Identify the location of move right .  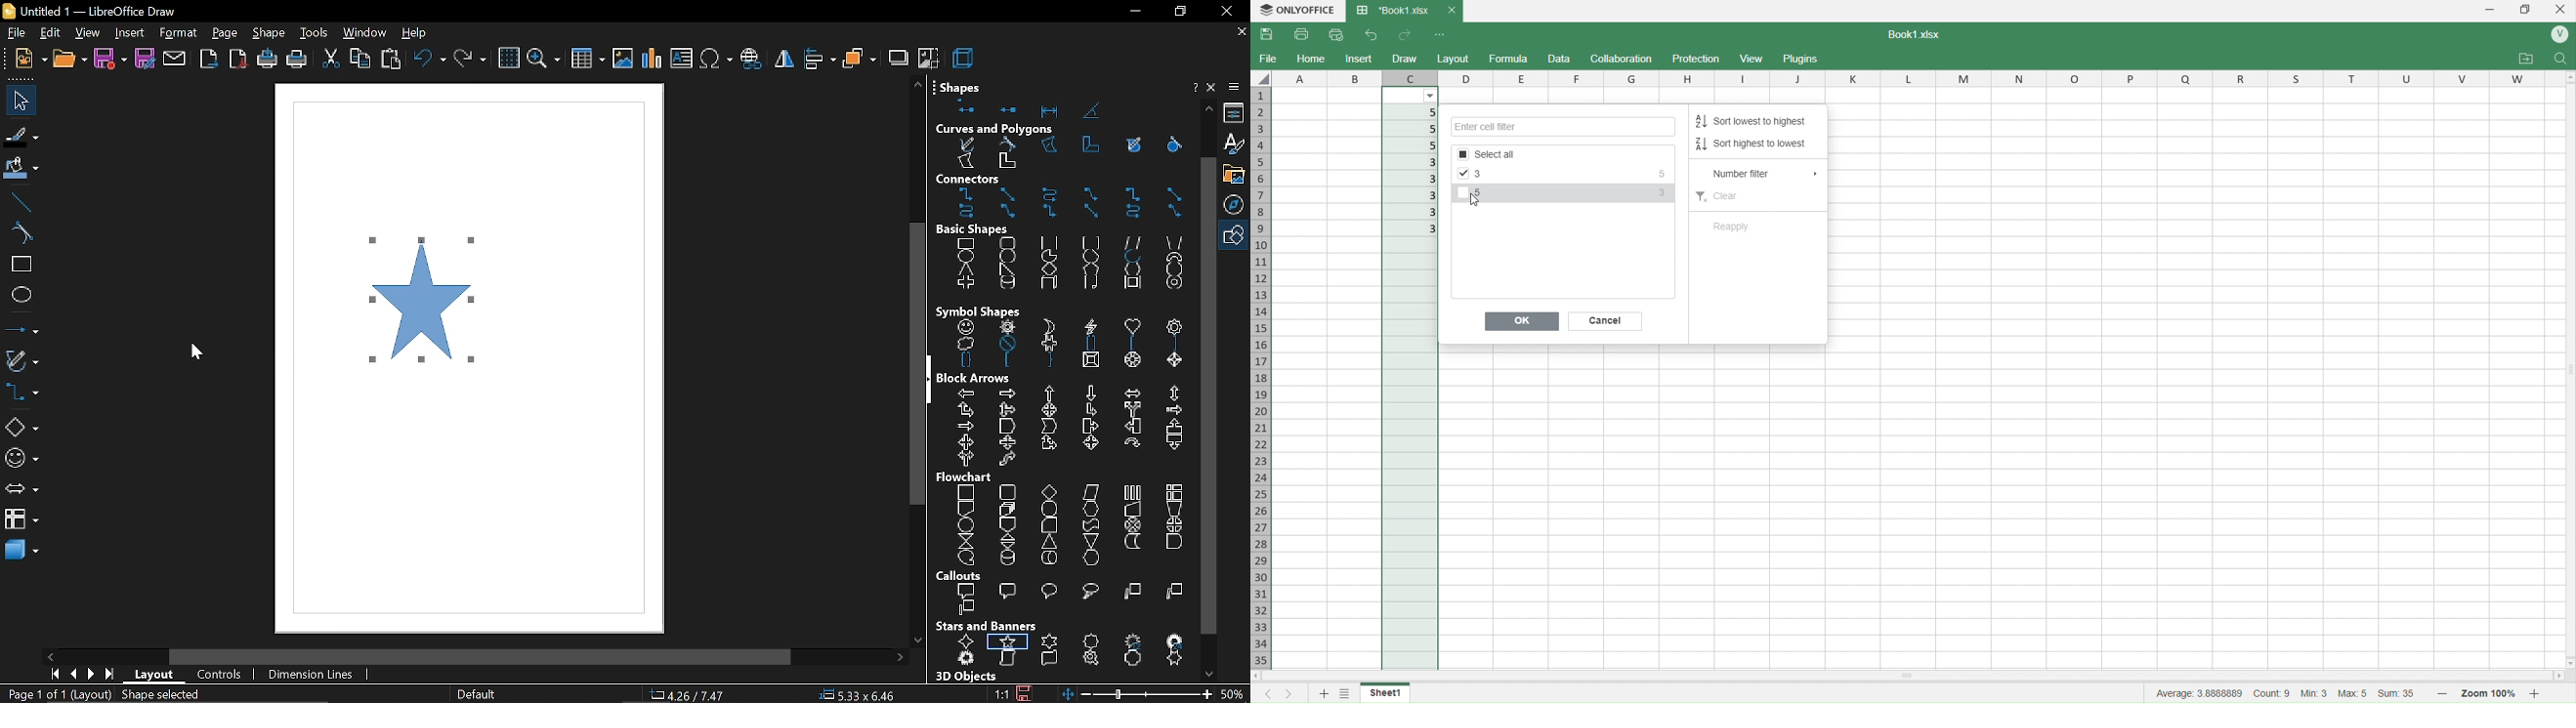
(904, 657).